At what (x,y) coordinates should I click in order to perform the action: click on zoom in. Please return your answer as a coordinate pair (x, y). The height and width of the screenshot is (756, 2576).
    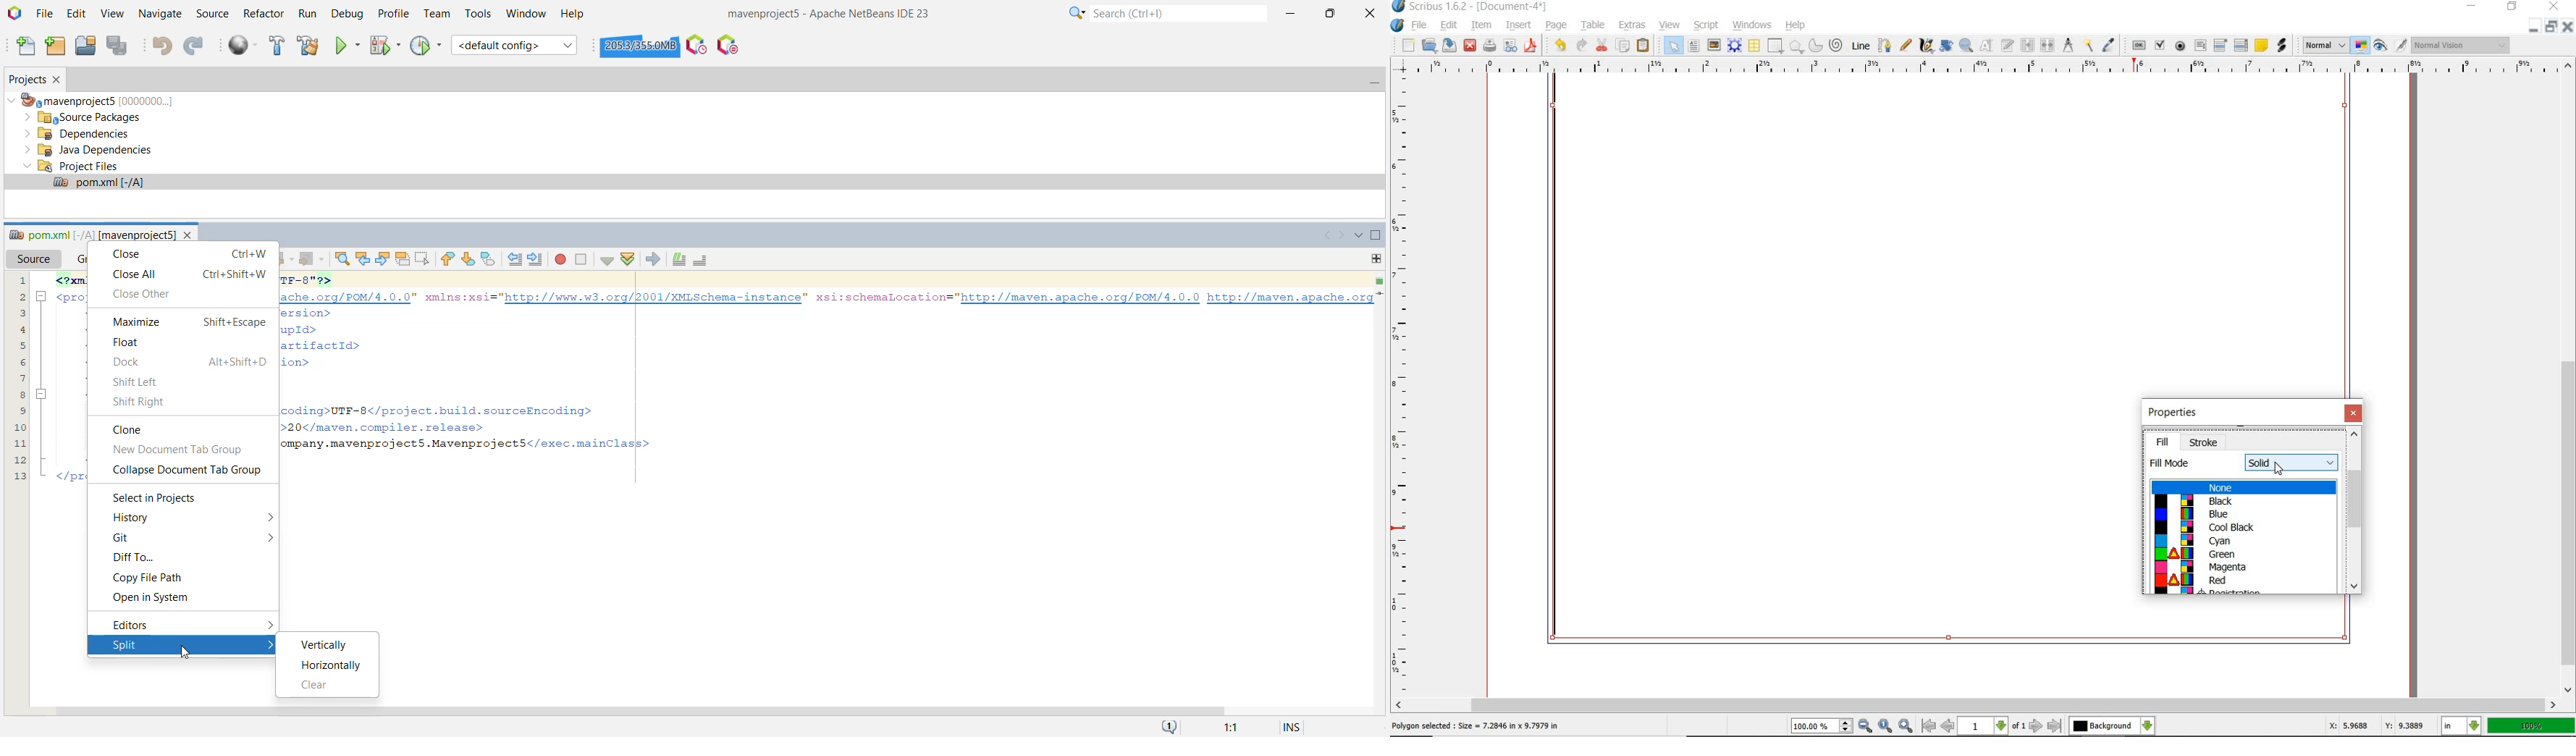
    Looking at the image, I should click on (1906, 726).